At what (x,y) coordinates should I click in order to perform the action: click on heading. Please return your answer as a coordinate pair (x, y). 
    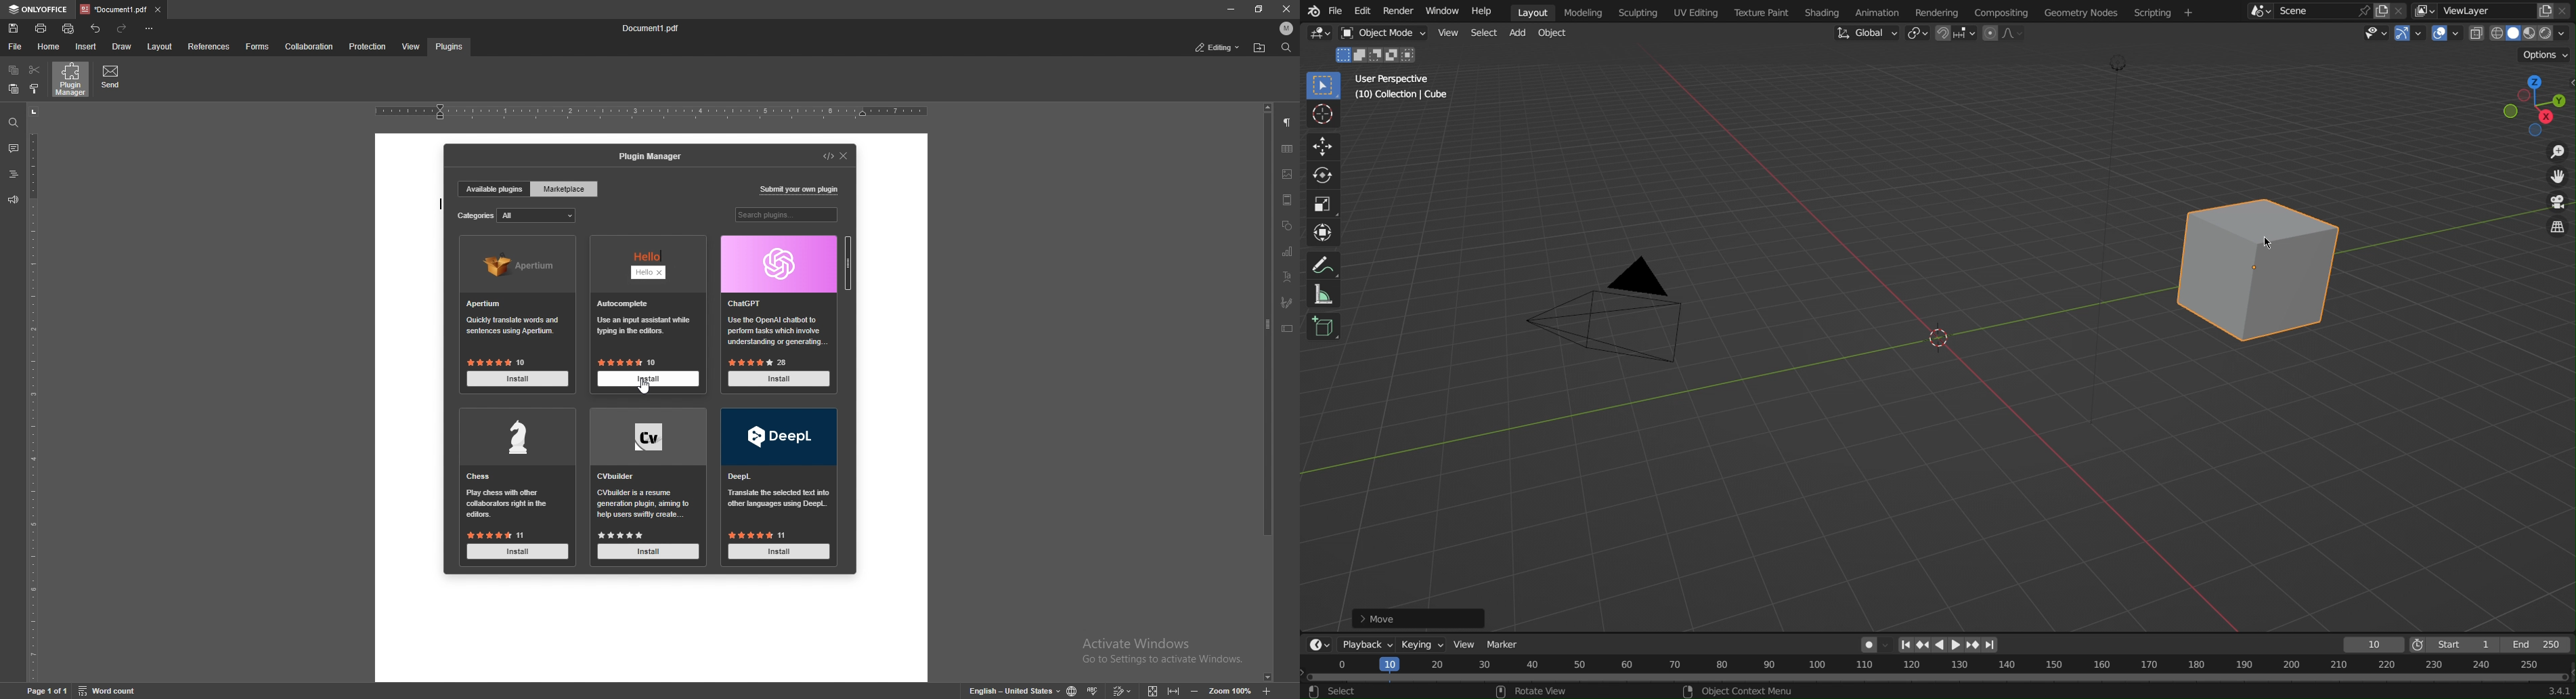
    Looking at the image, I should click on (14, 174).